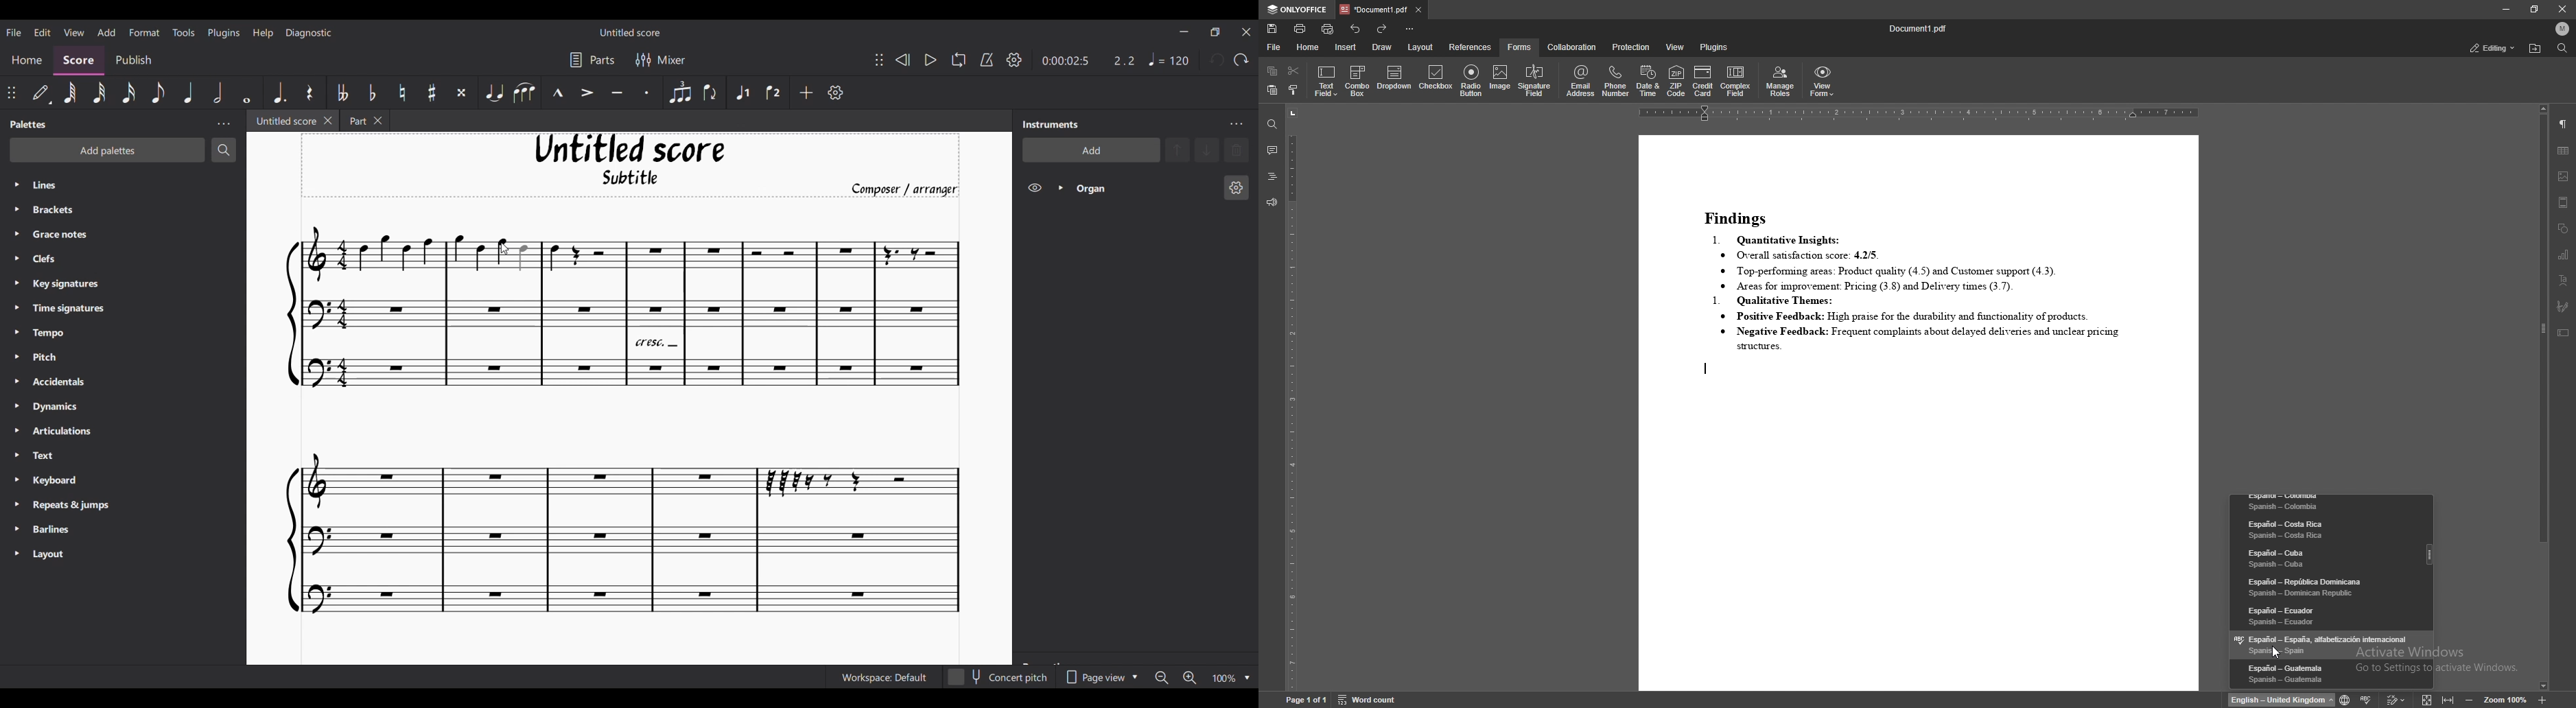 This screenshot has height=728, width=2576. I want to click on Add palette, so click(107, 150).